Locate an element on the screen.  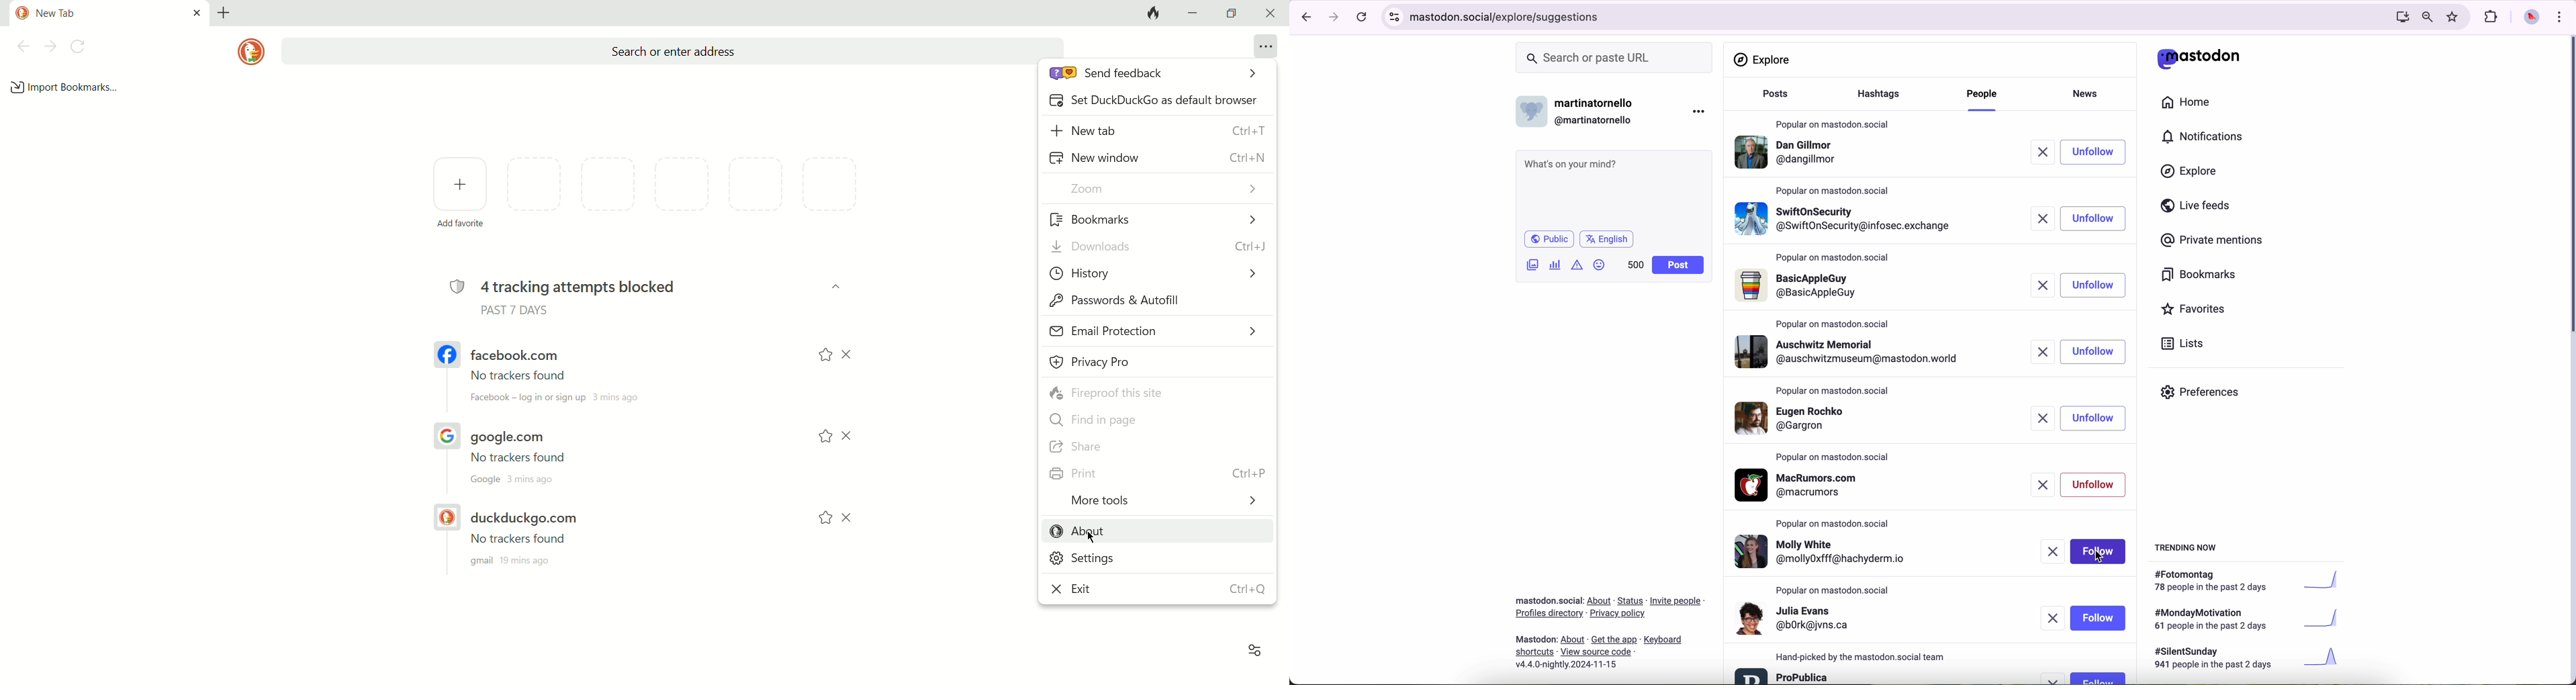
remove is located at coordinates (2049, 152).